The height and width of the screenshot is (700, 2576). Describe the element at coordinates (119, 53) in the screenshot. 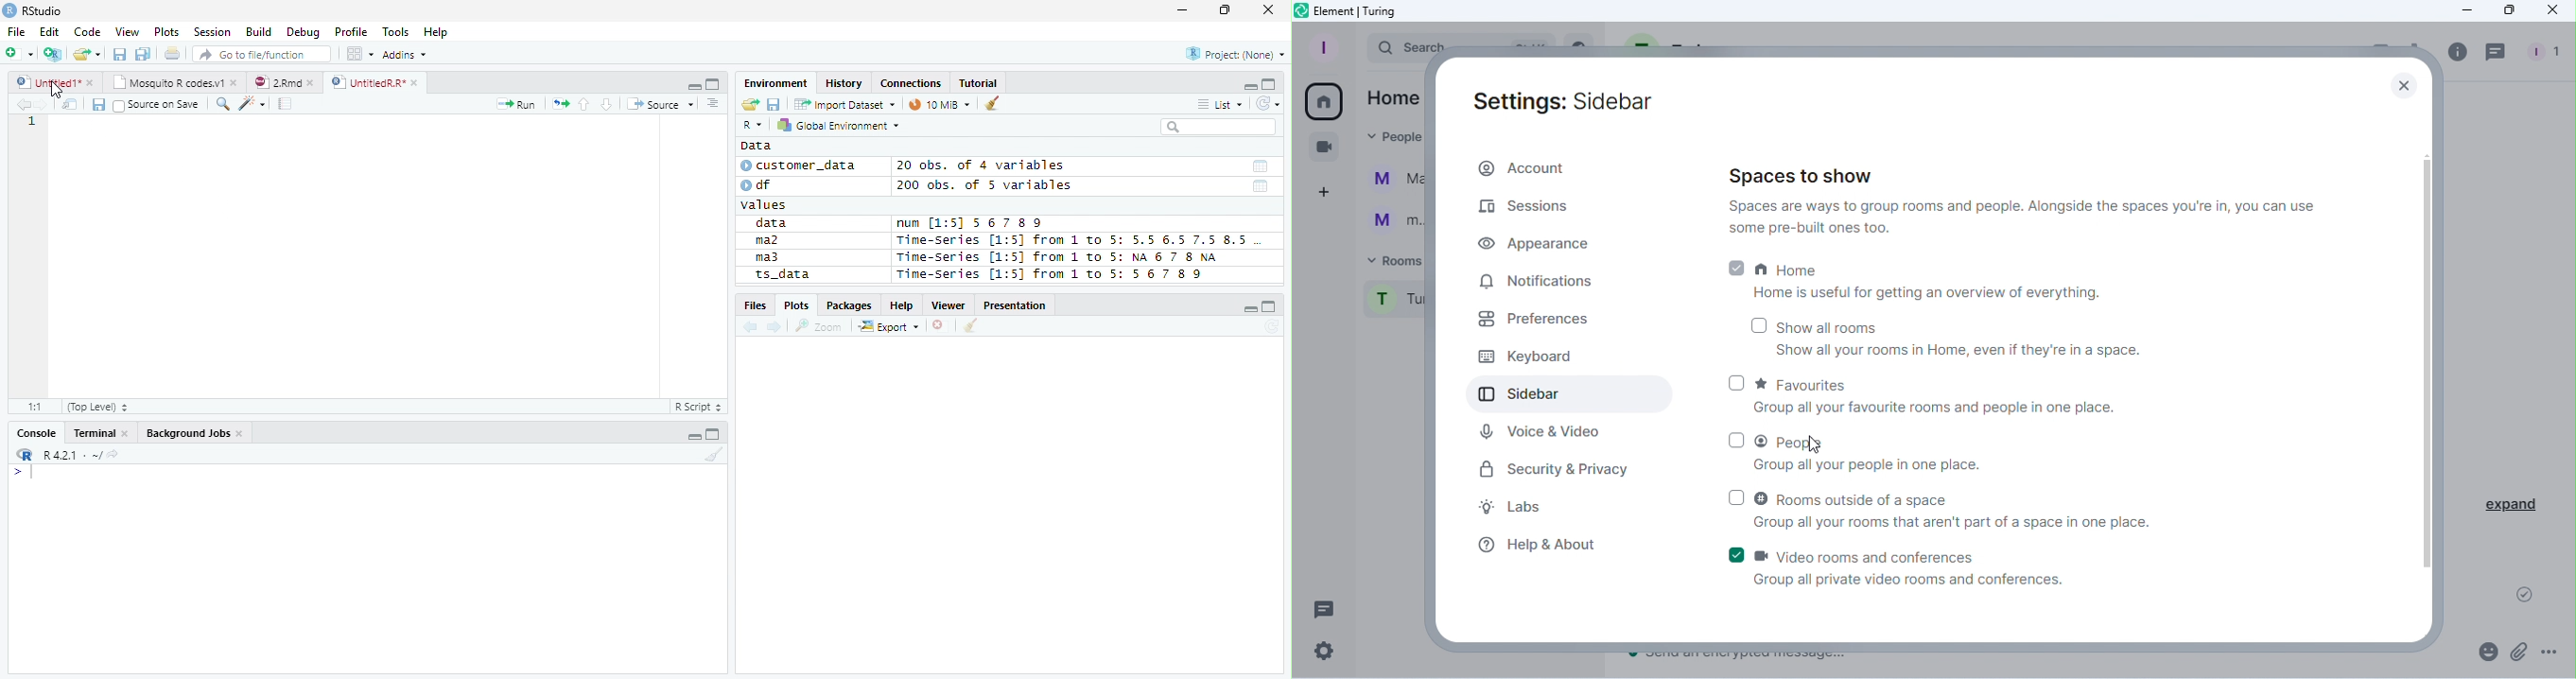

I see `Save` at that location.